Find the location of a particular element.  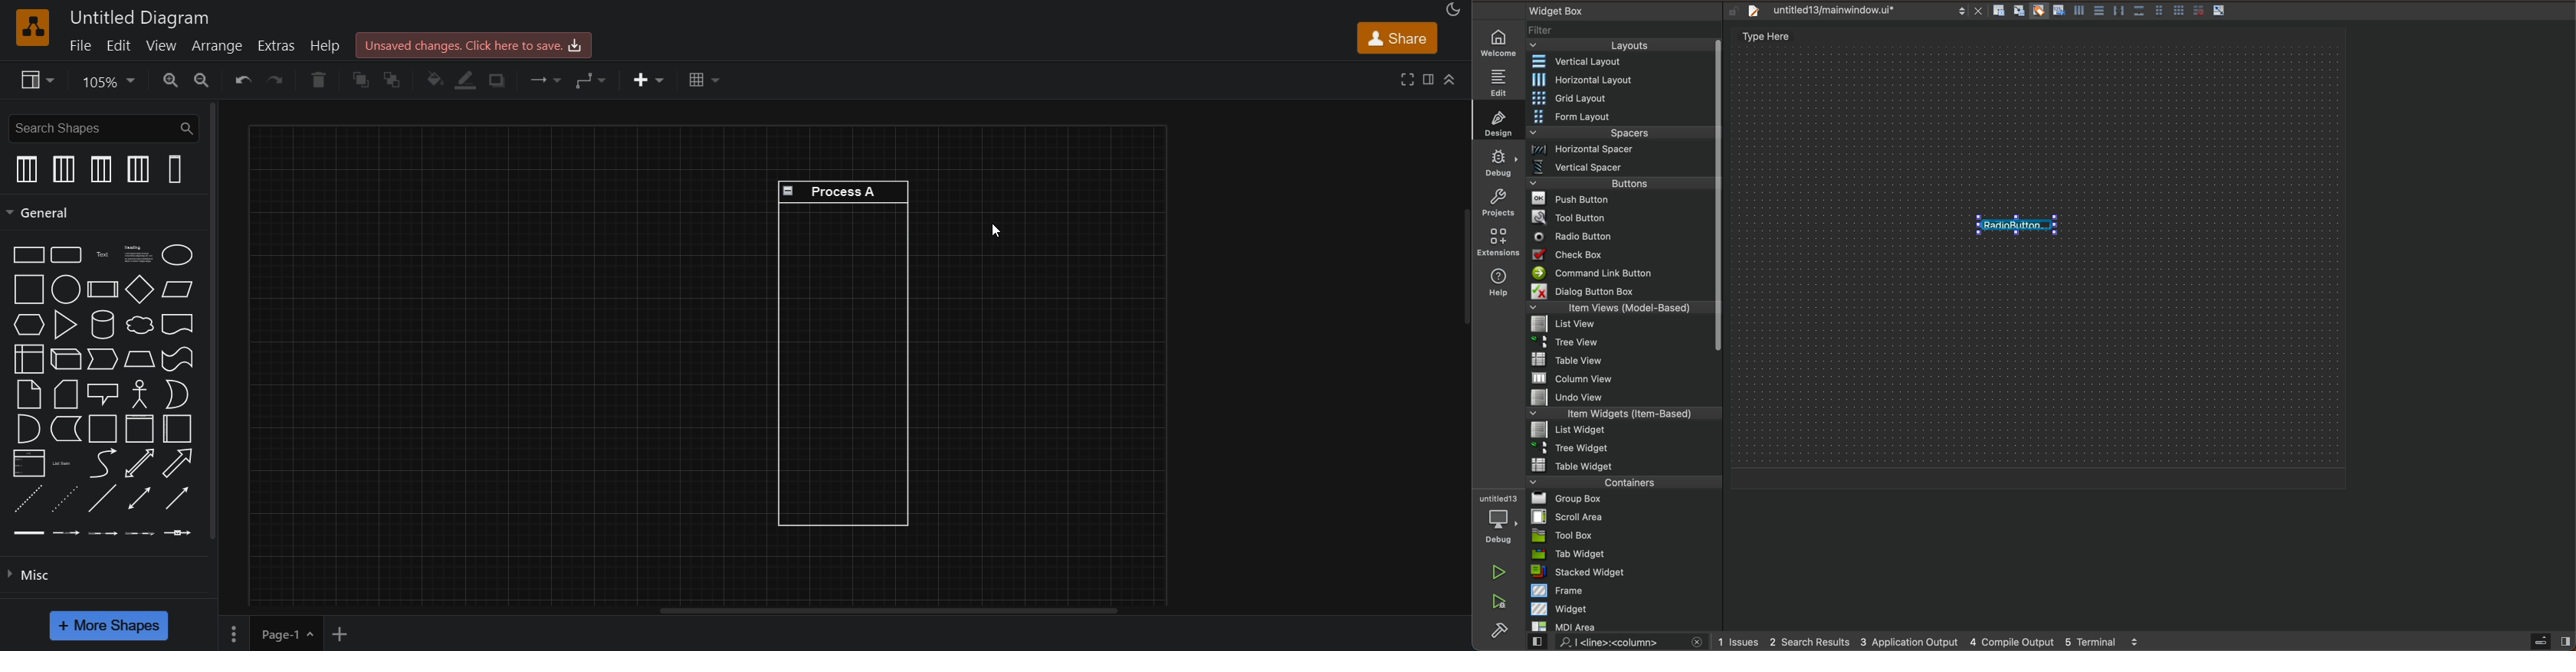

 is located at coordinates (1622, 99).